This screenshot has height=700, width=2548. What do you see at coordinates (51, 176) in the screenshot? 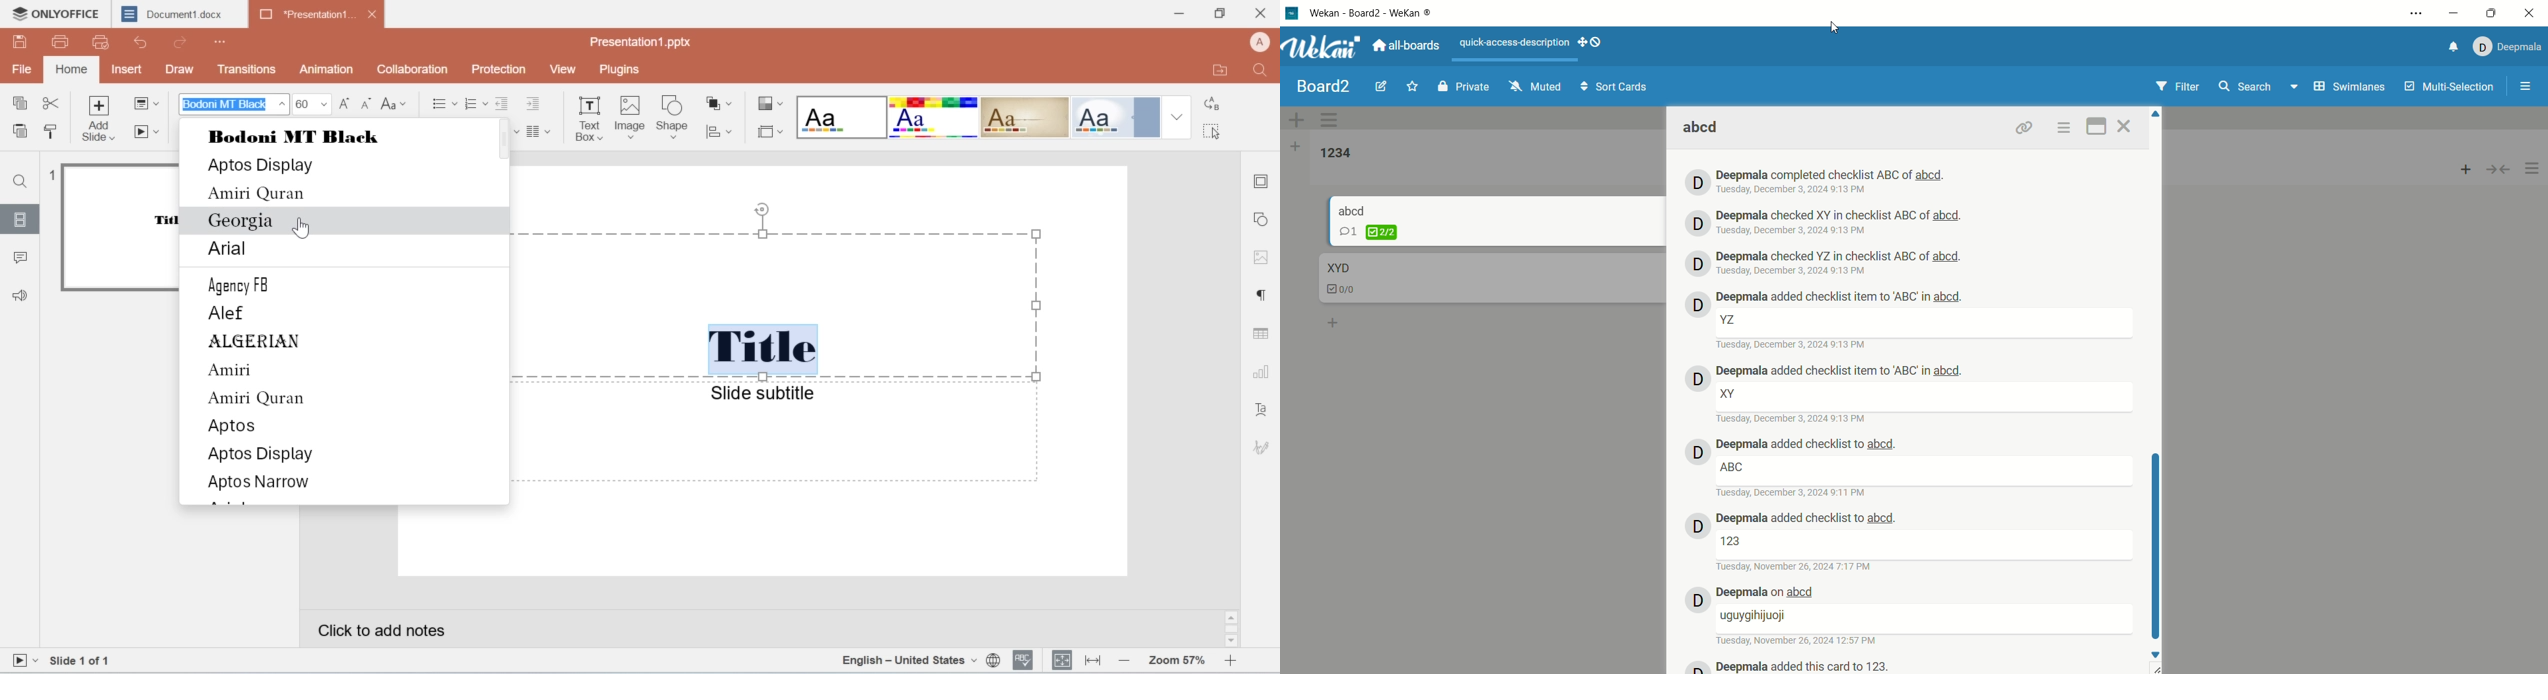
I see `numbering` at bounding box center [51, 176].